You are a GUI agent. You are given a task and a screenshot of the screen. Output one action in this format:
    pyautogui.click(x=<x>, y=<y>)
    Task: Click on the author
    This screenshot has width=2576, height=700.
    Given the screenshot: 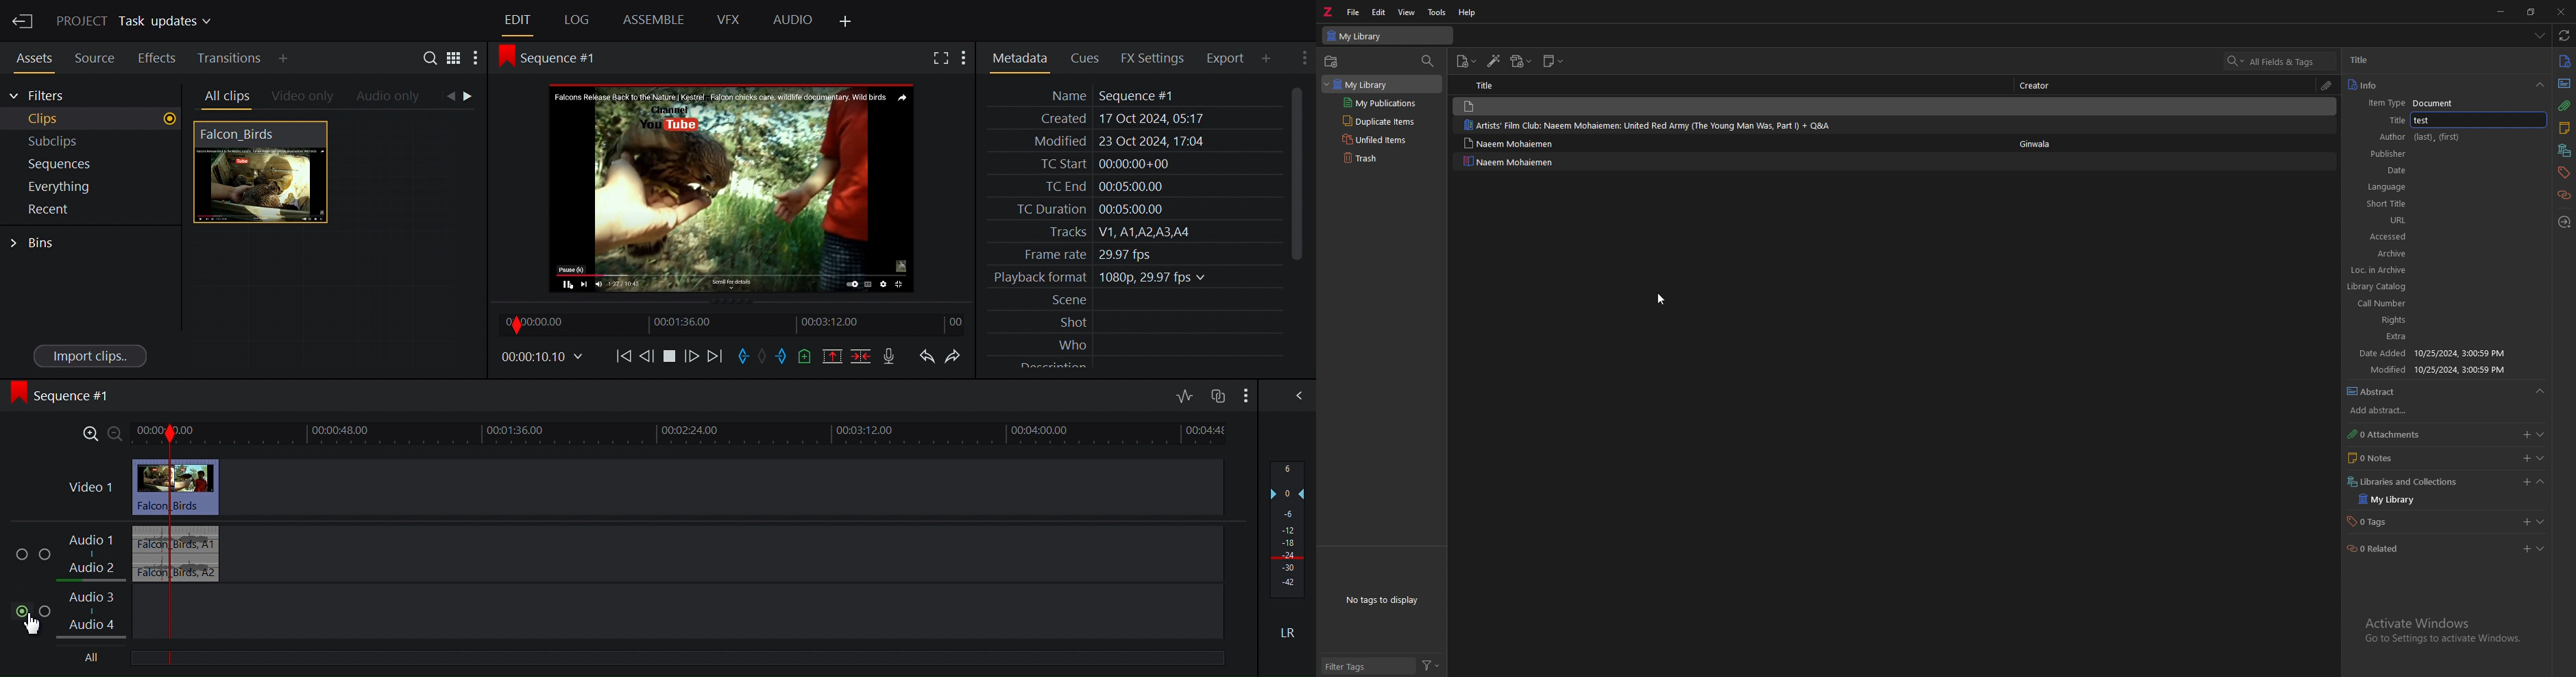 What is the action you would take?
    pyautogui.click(x=2408, y=137)
    